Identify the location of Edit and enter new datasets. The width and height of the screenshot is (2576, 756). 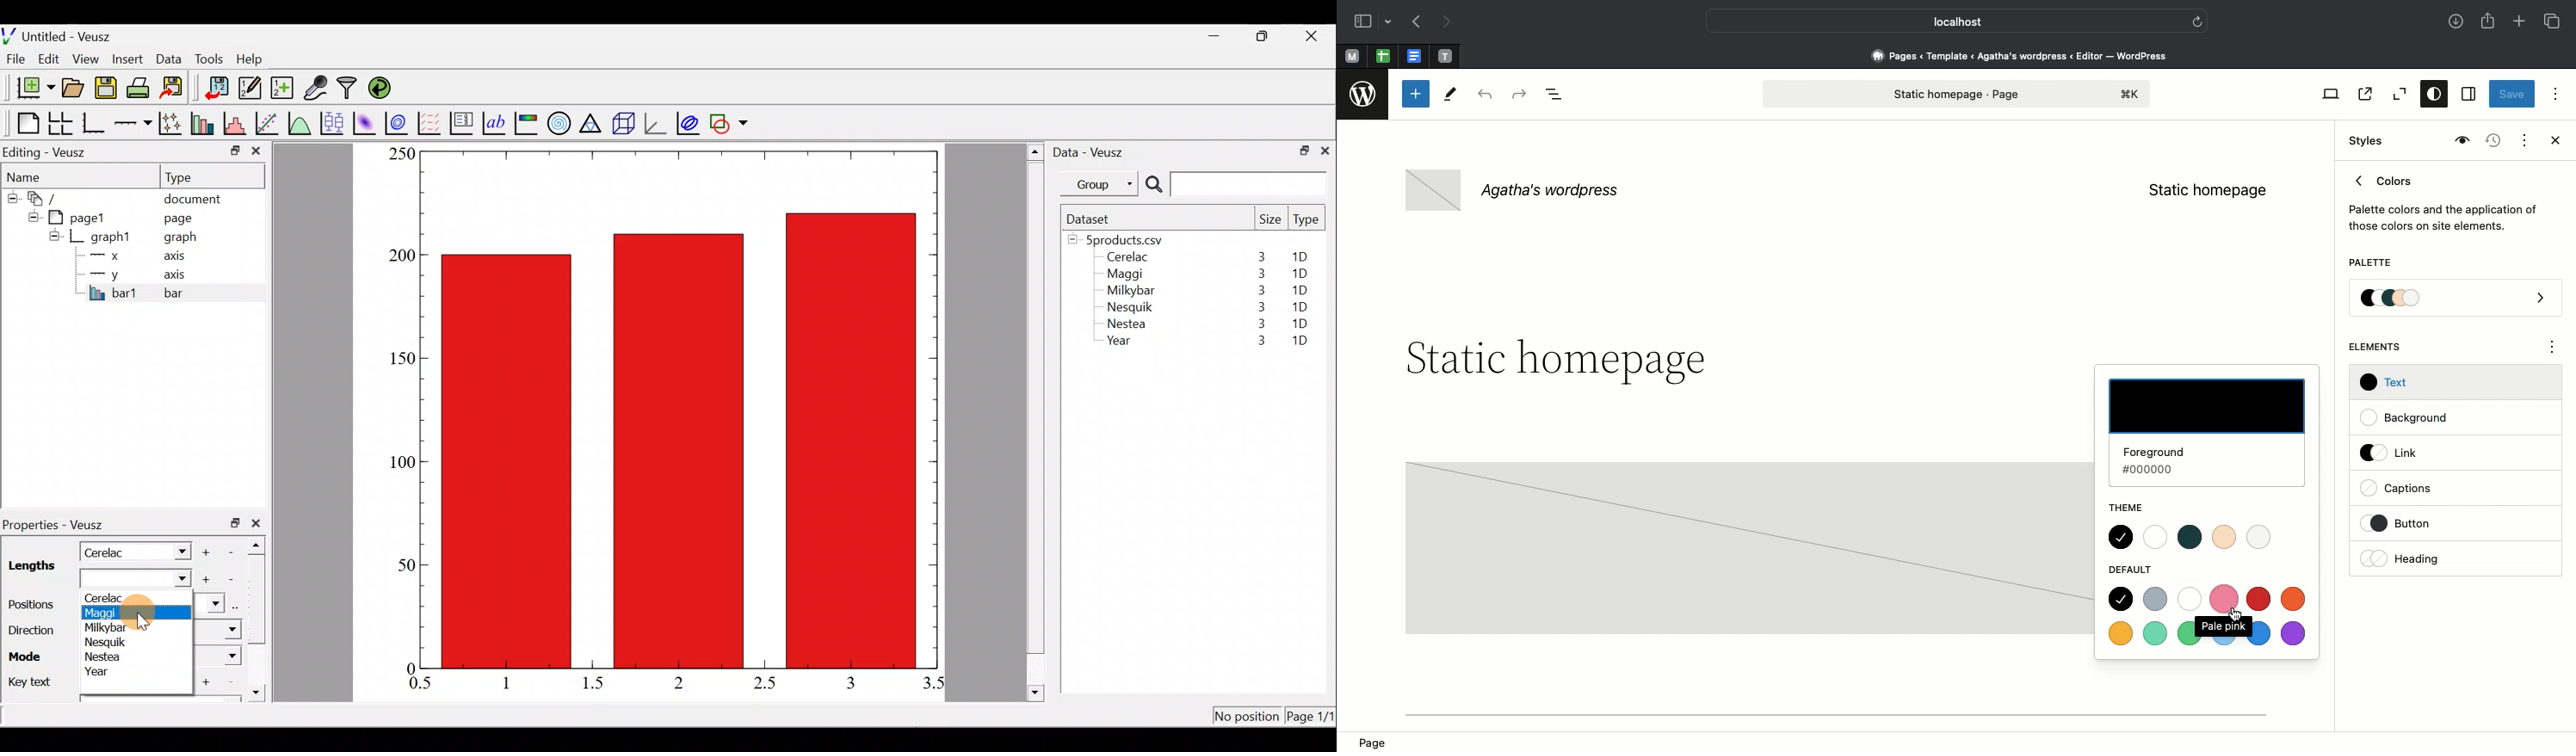
(250, 88).